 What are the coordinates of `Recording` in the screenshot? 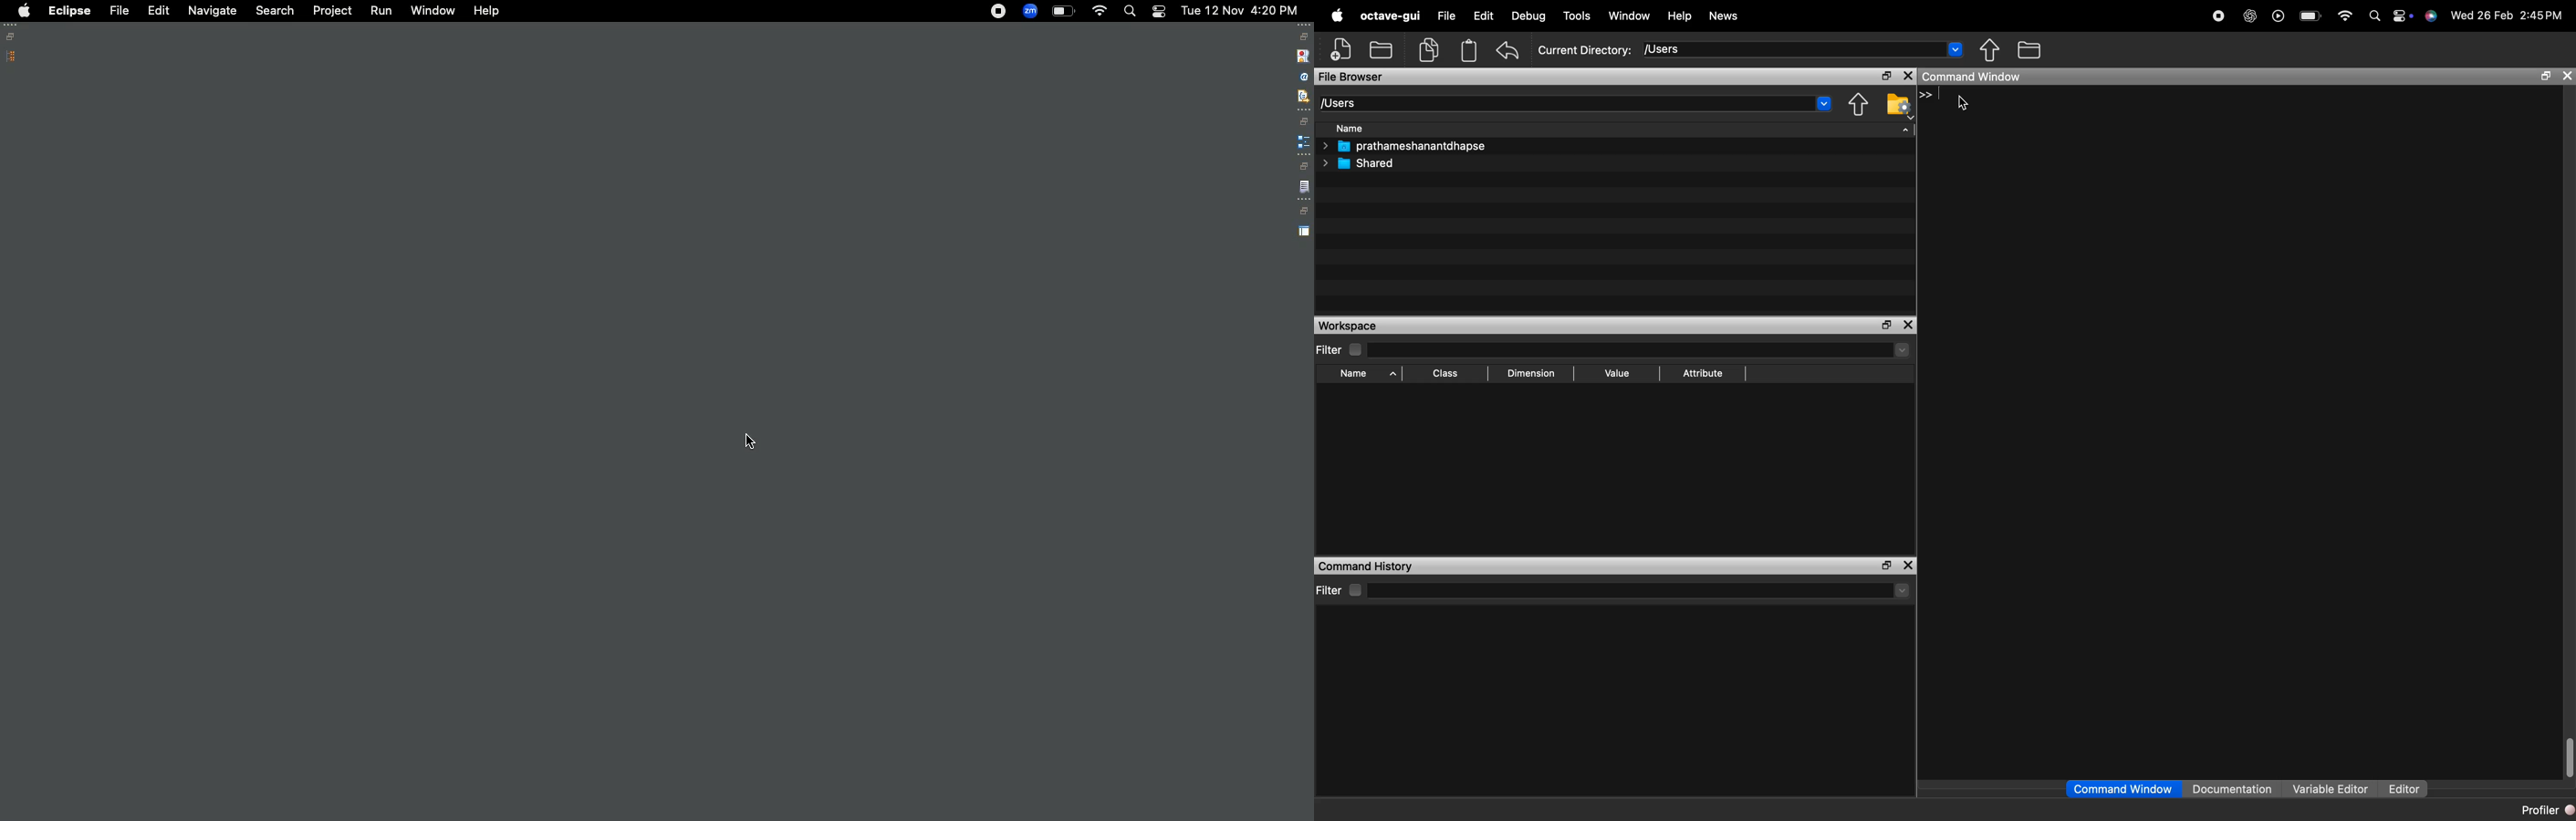 It's located at (998, 13).